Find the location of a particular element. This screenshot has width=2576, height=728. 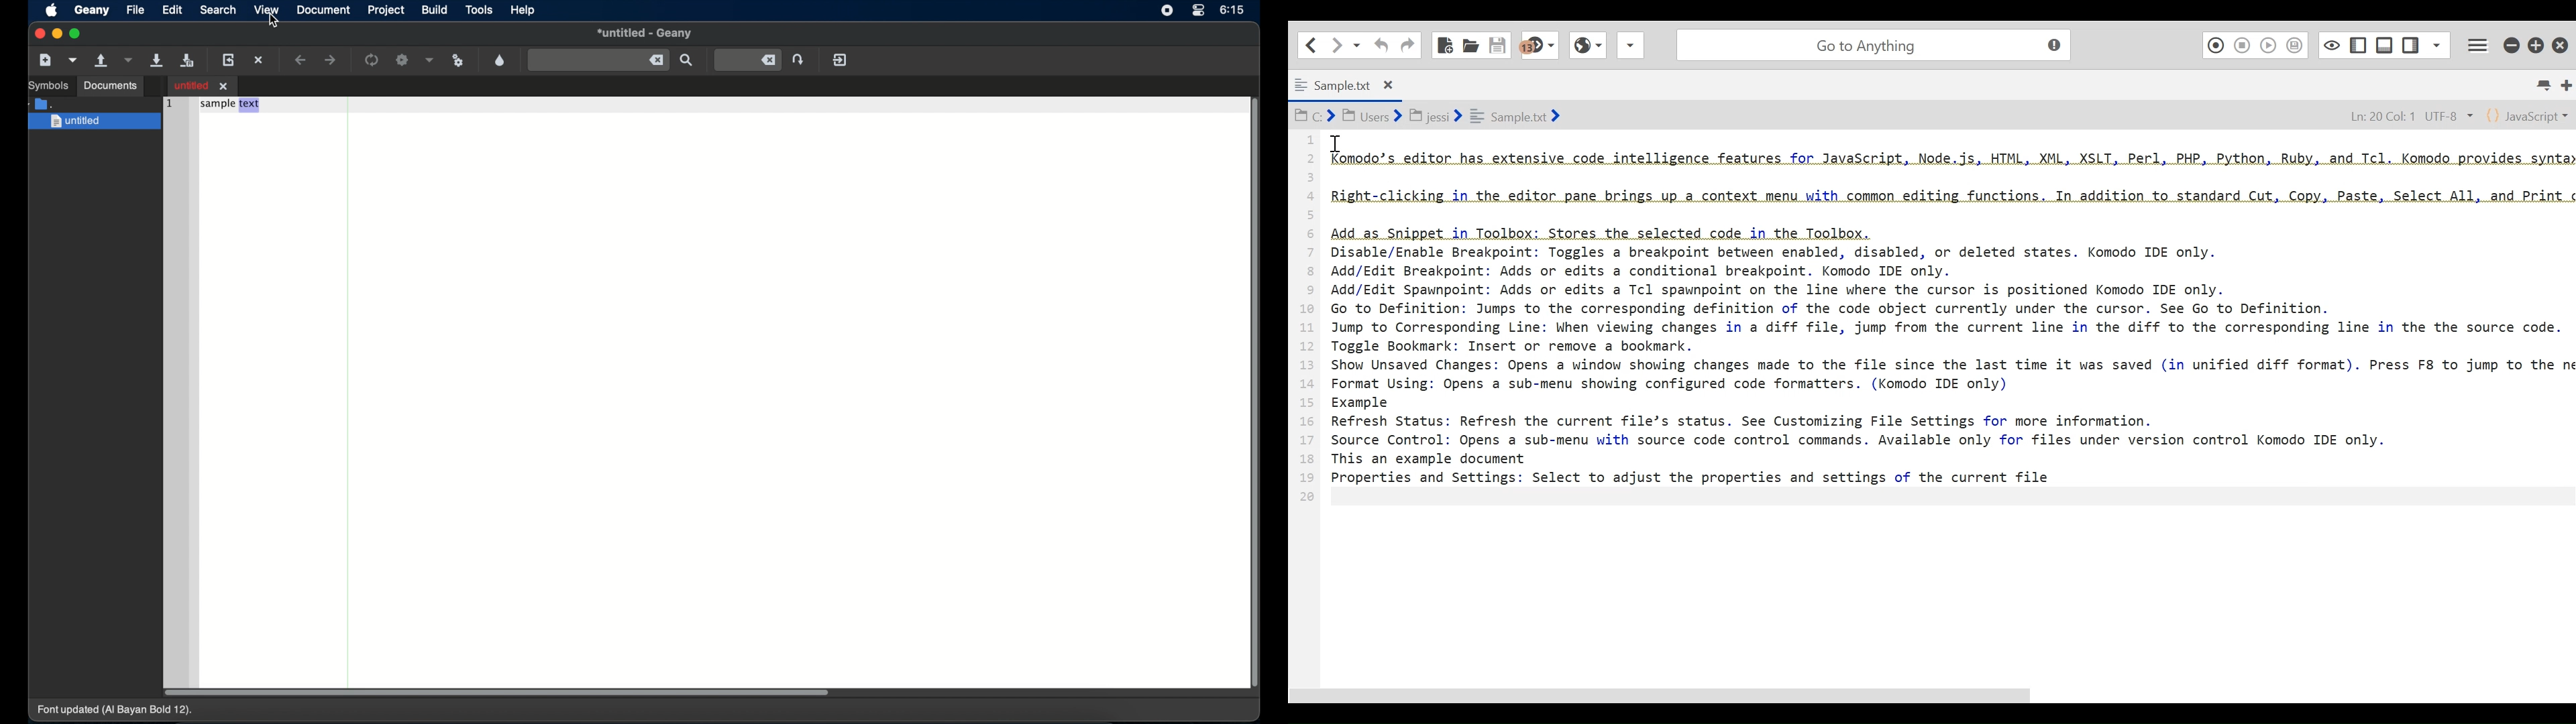

jump to entered line number is located at coordinates (748, 60).